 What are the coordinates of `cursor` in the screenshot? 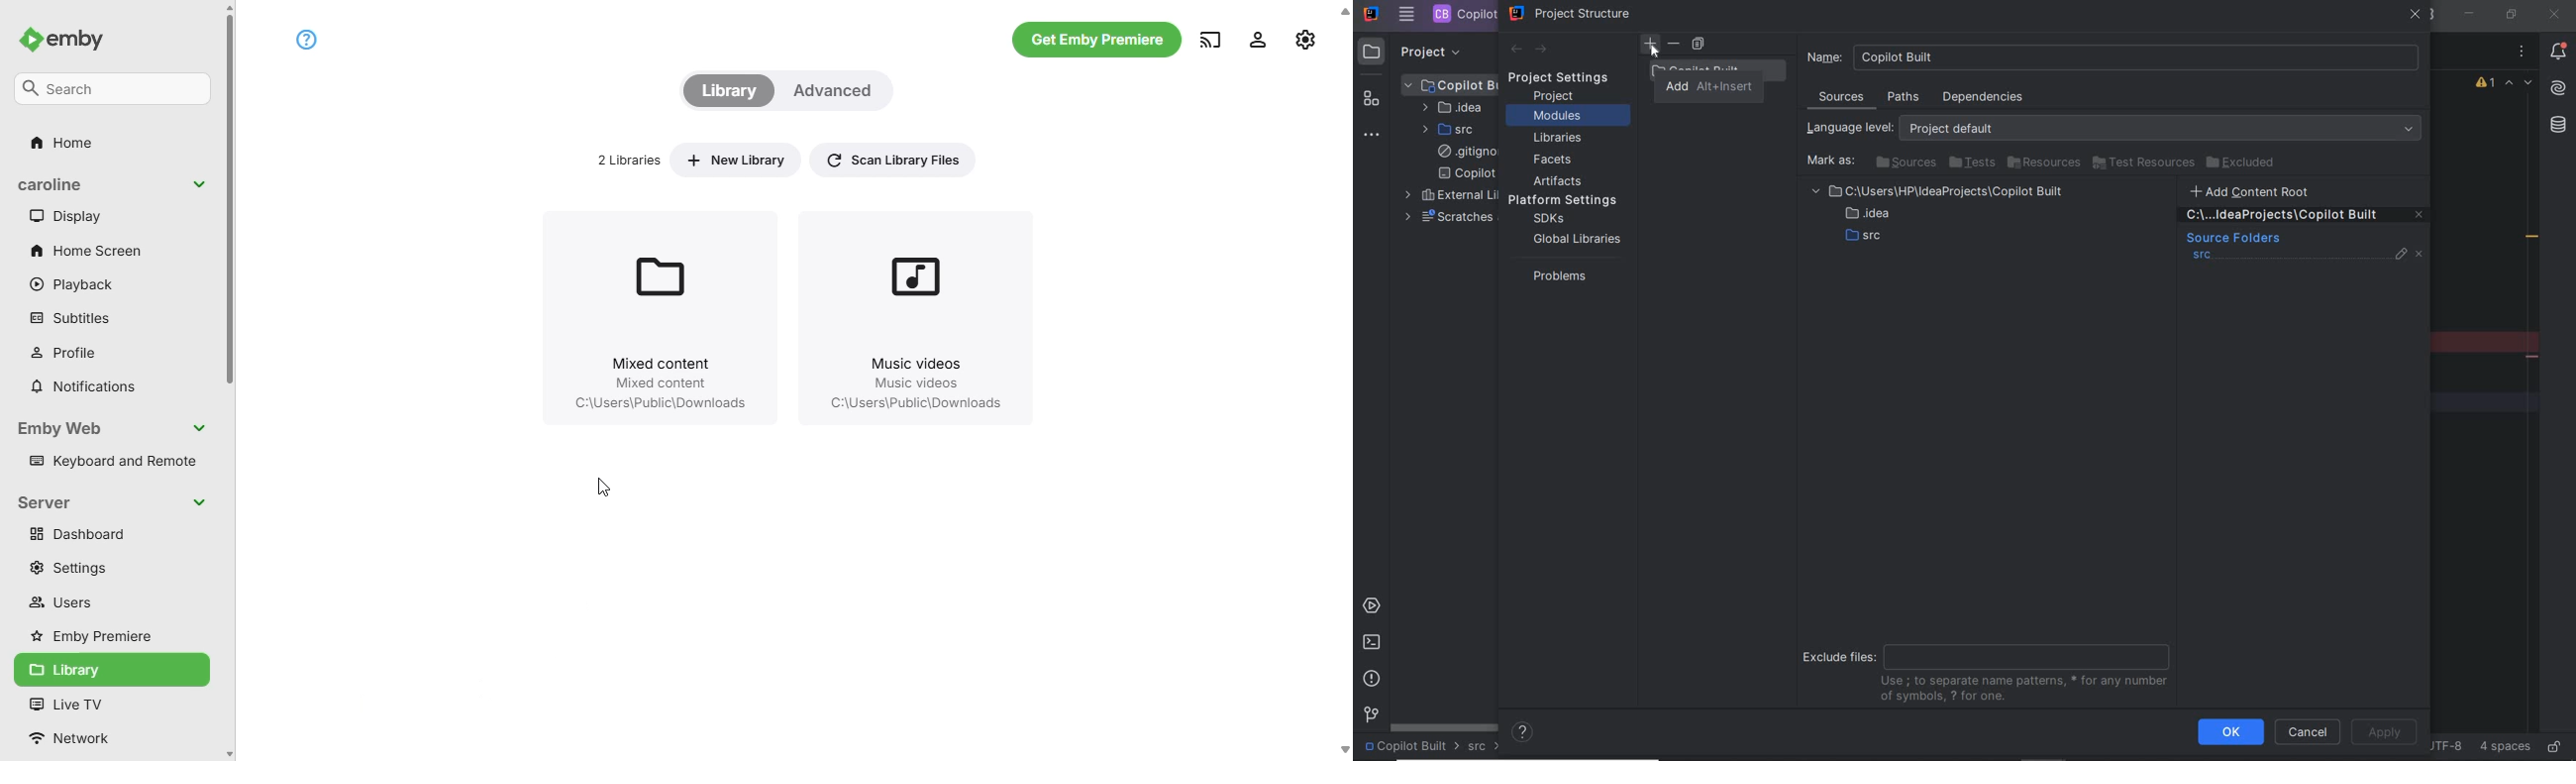 It's located at (602, 488).